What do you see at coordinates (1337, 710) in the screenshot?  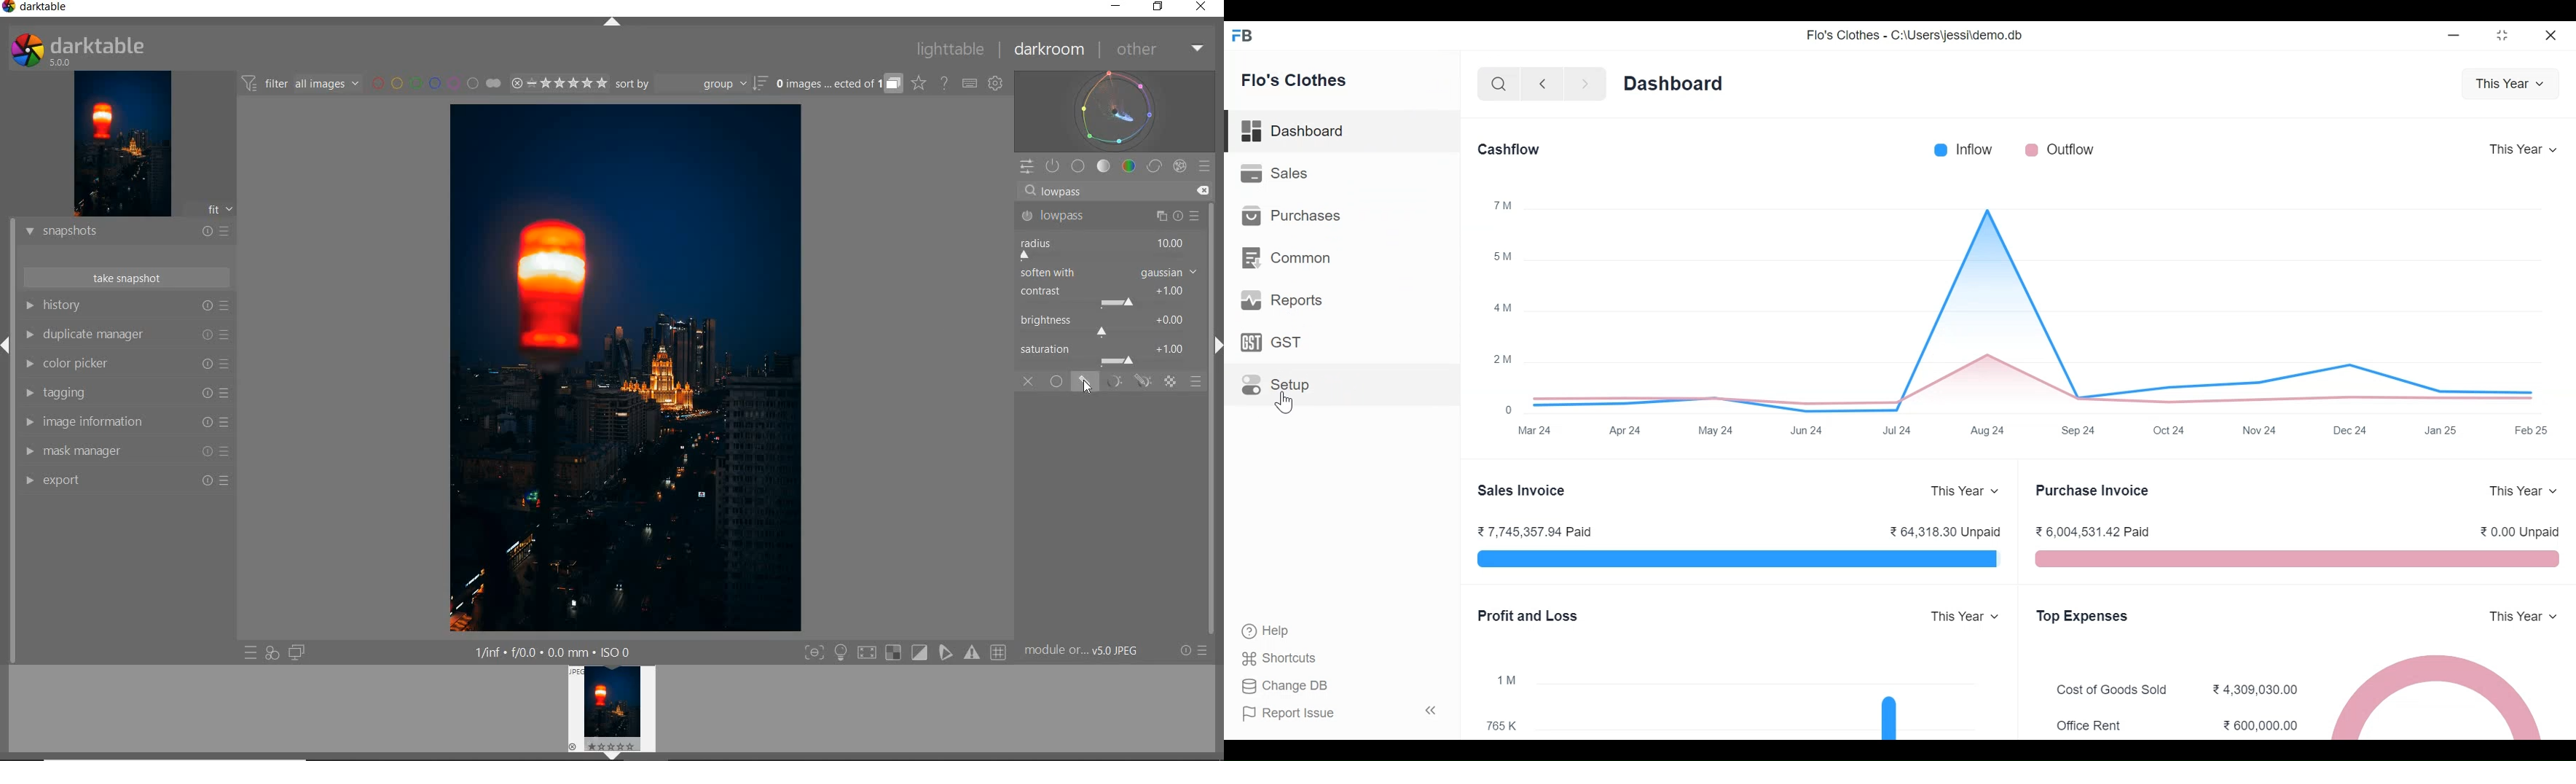 I see `Report Issue` at bounding box center [1337, 710].